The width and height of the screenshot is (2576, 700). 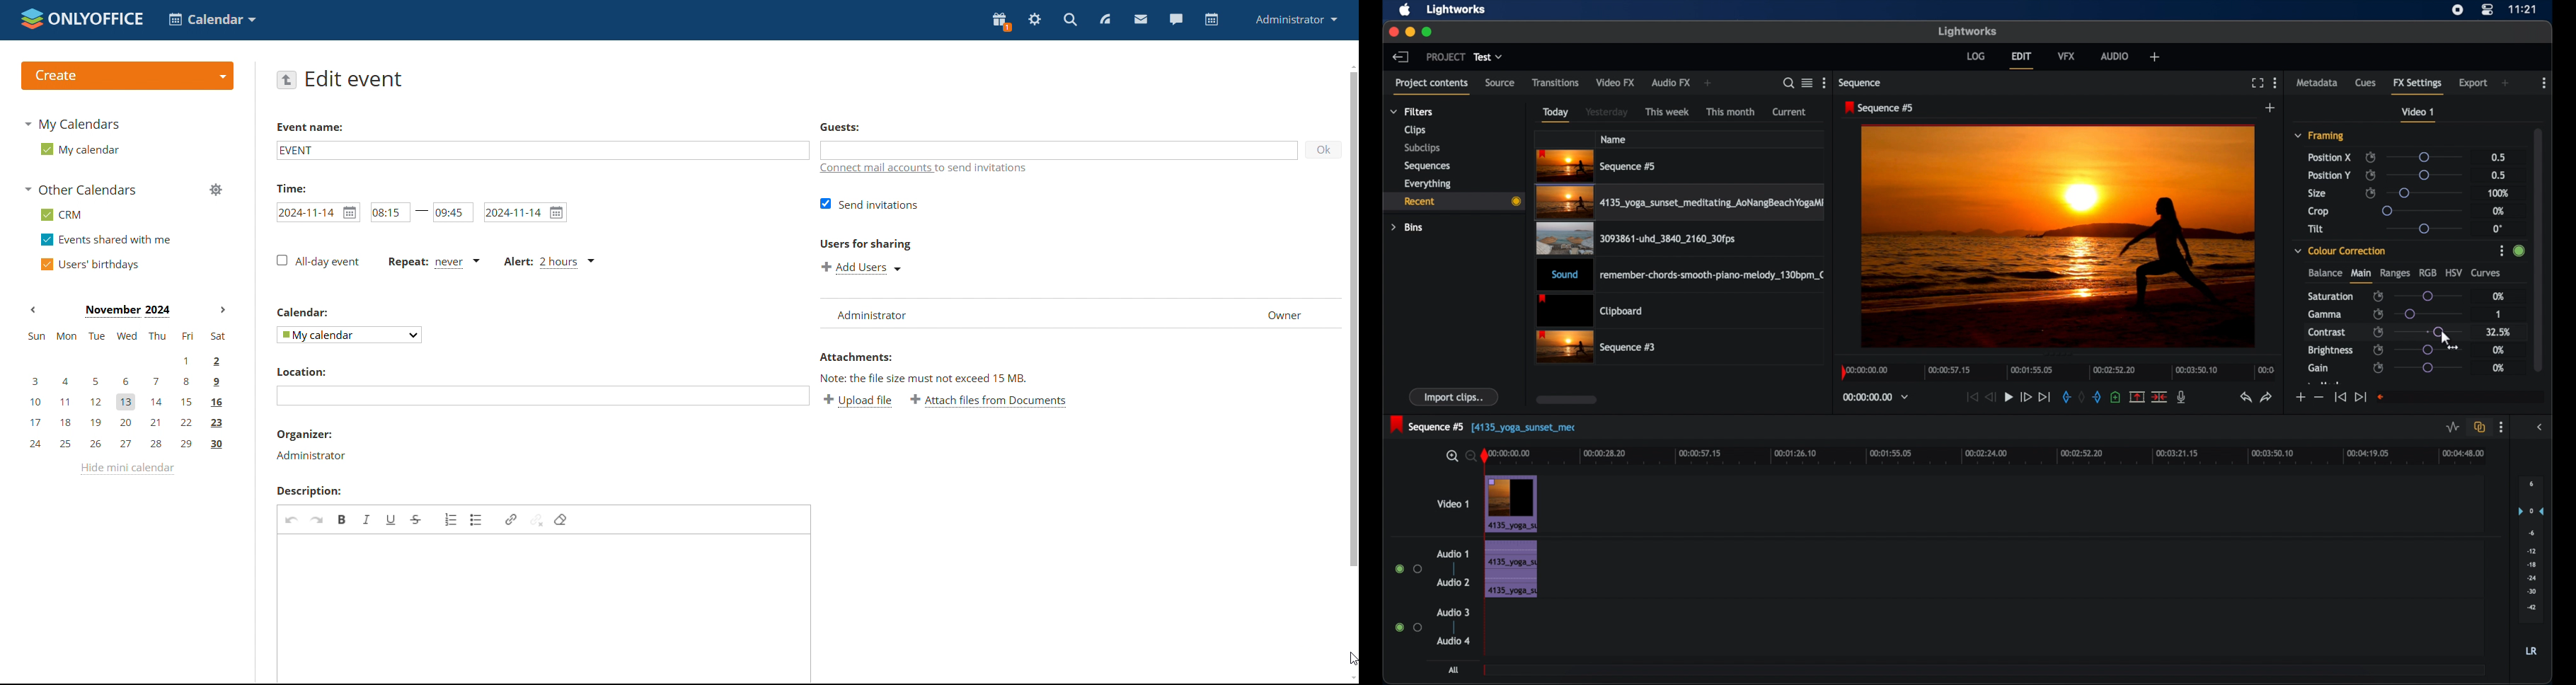 What do you see at coordinates (2341, 251) in the screenshot?
I see `color correction` at bounding box center [2341, 251].